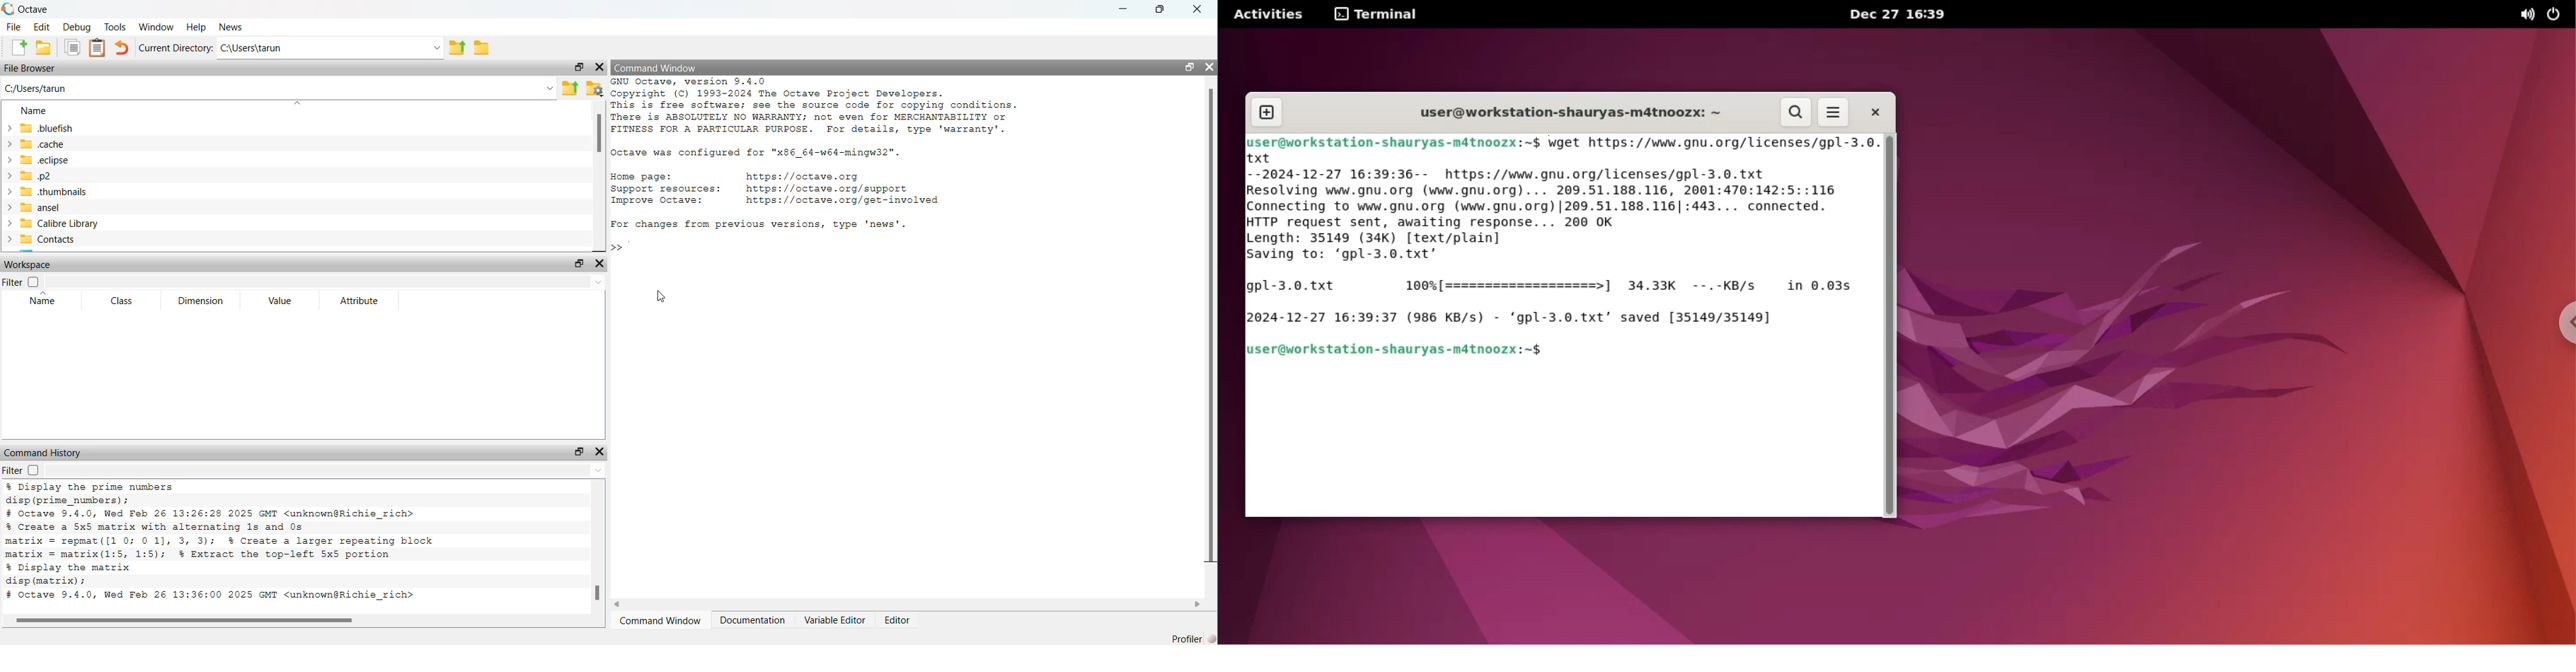 The image size is (2576, 672). I want to click on hide widget, so click(603, 451).